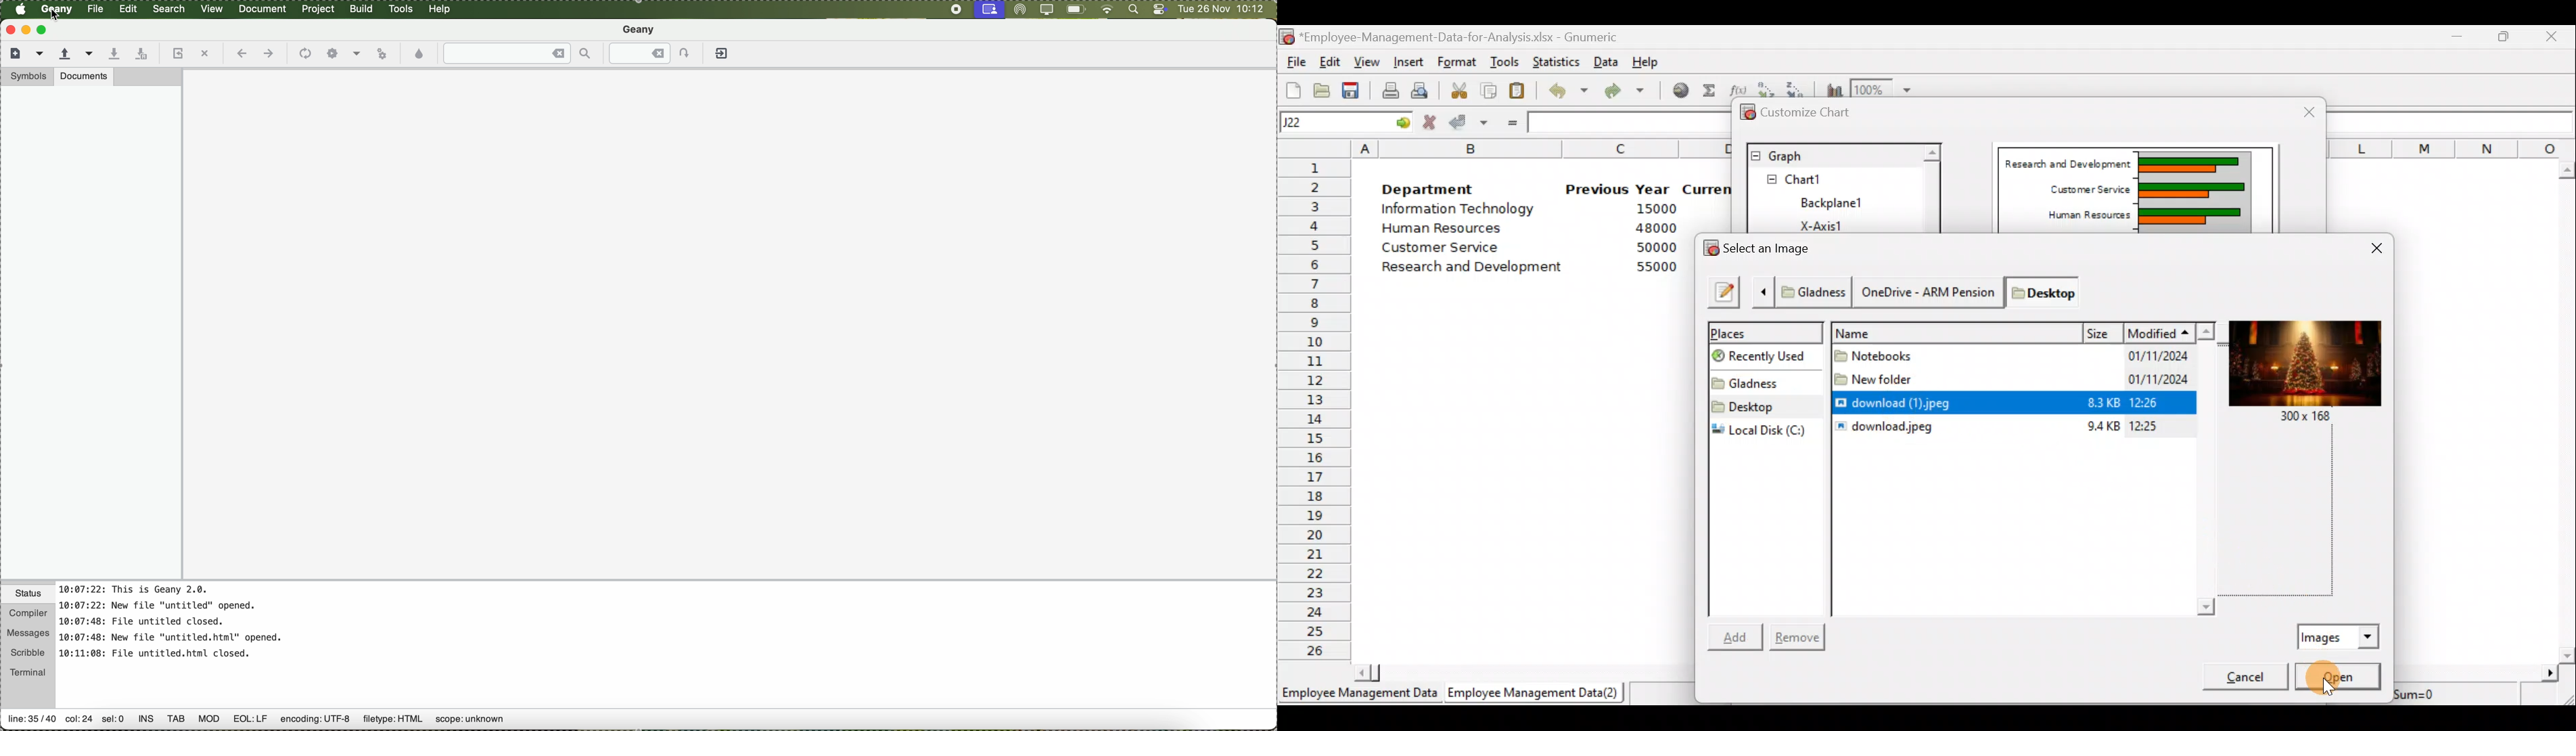 This screenshot has height=756, width=2576. Describe the element at coordinates (2338, 676) in the screenshot. I see `Open` at that location.